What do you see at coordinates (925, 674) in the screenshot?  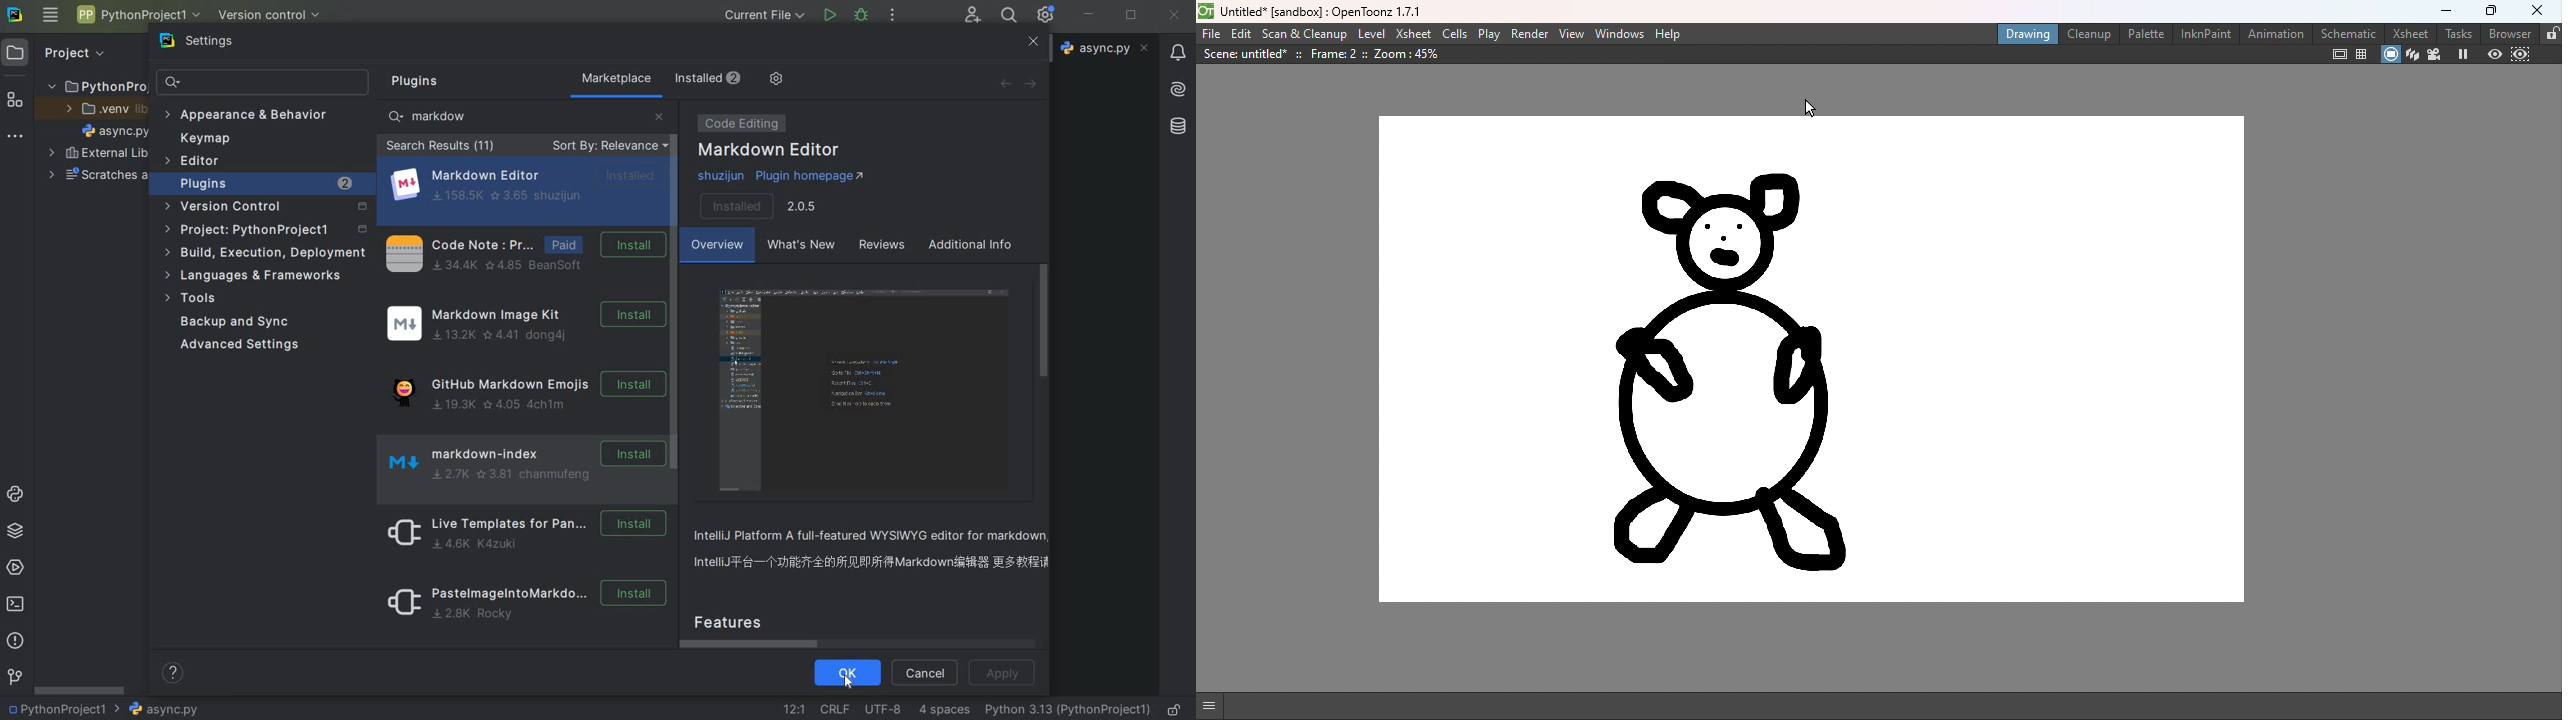 I see `cancel` at bounding box center [925, 674].